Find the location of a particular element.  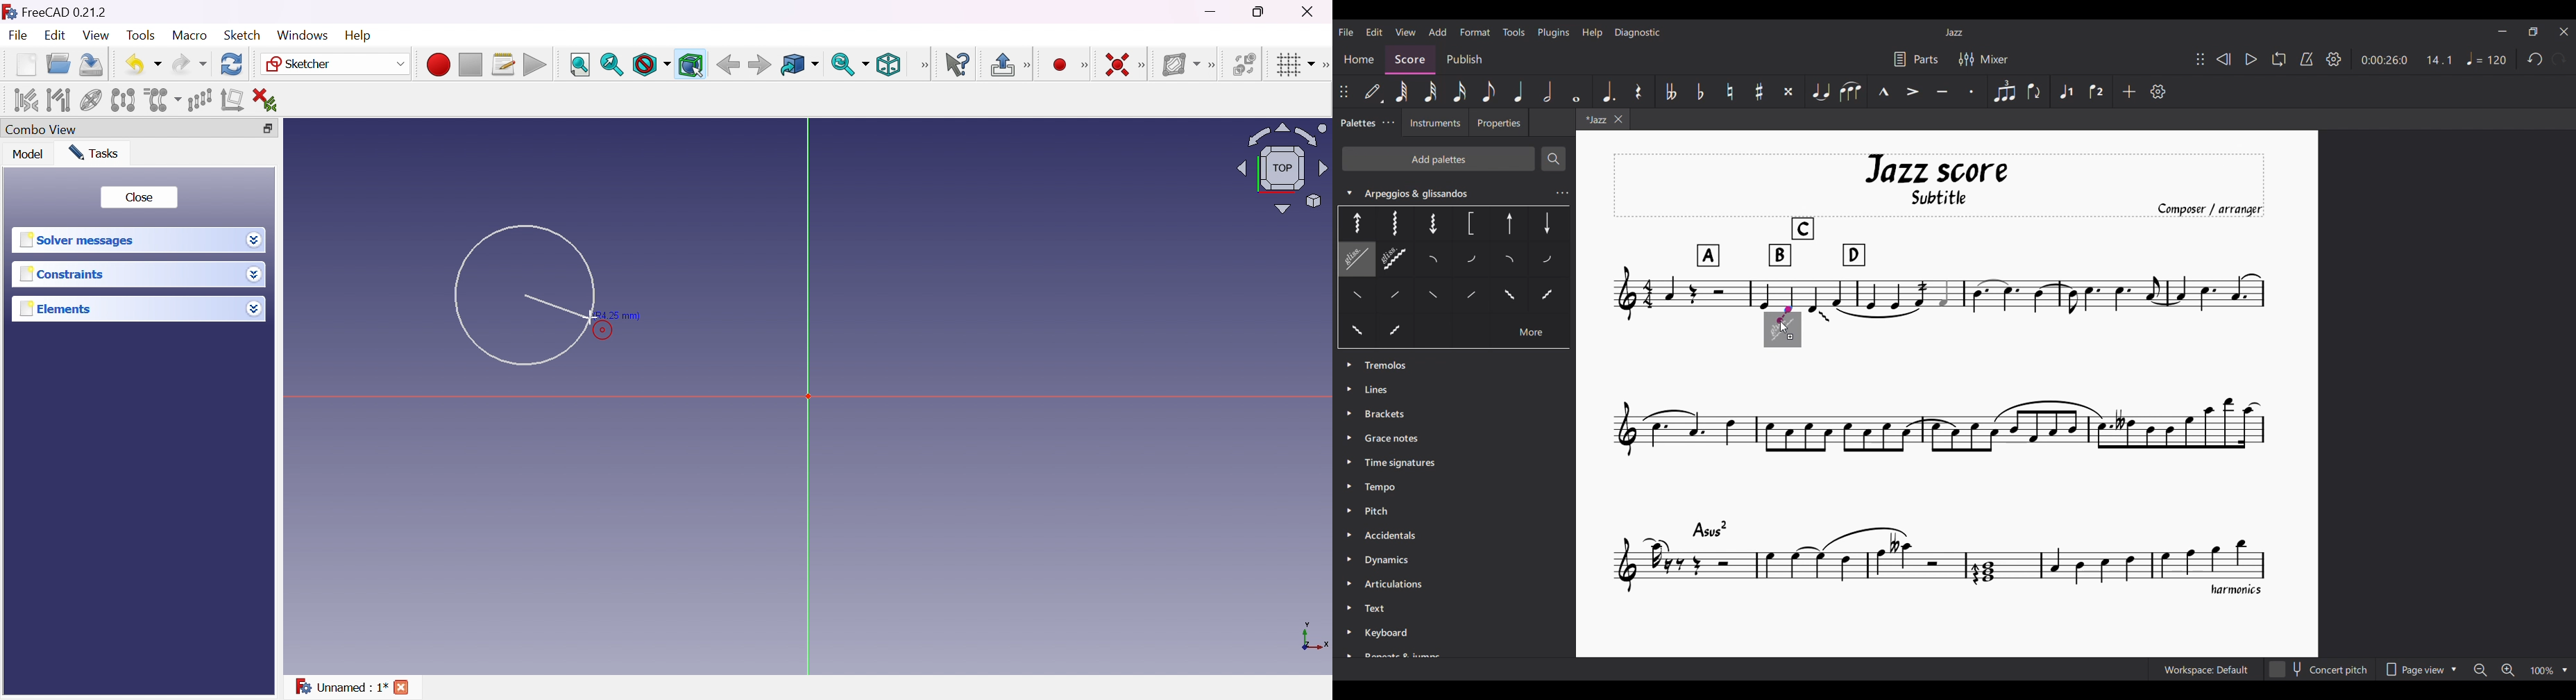

[Sketcher edit model] is located at coordinates (1029, 63).